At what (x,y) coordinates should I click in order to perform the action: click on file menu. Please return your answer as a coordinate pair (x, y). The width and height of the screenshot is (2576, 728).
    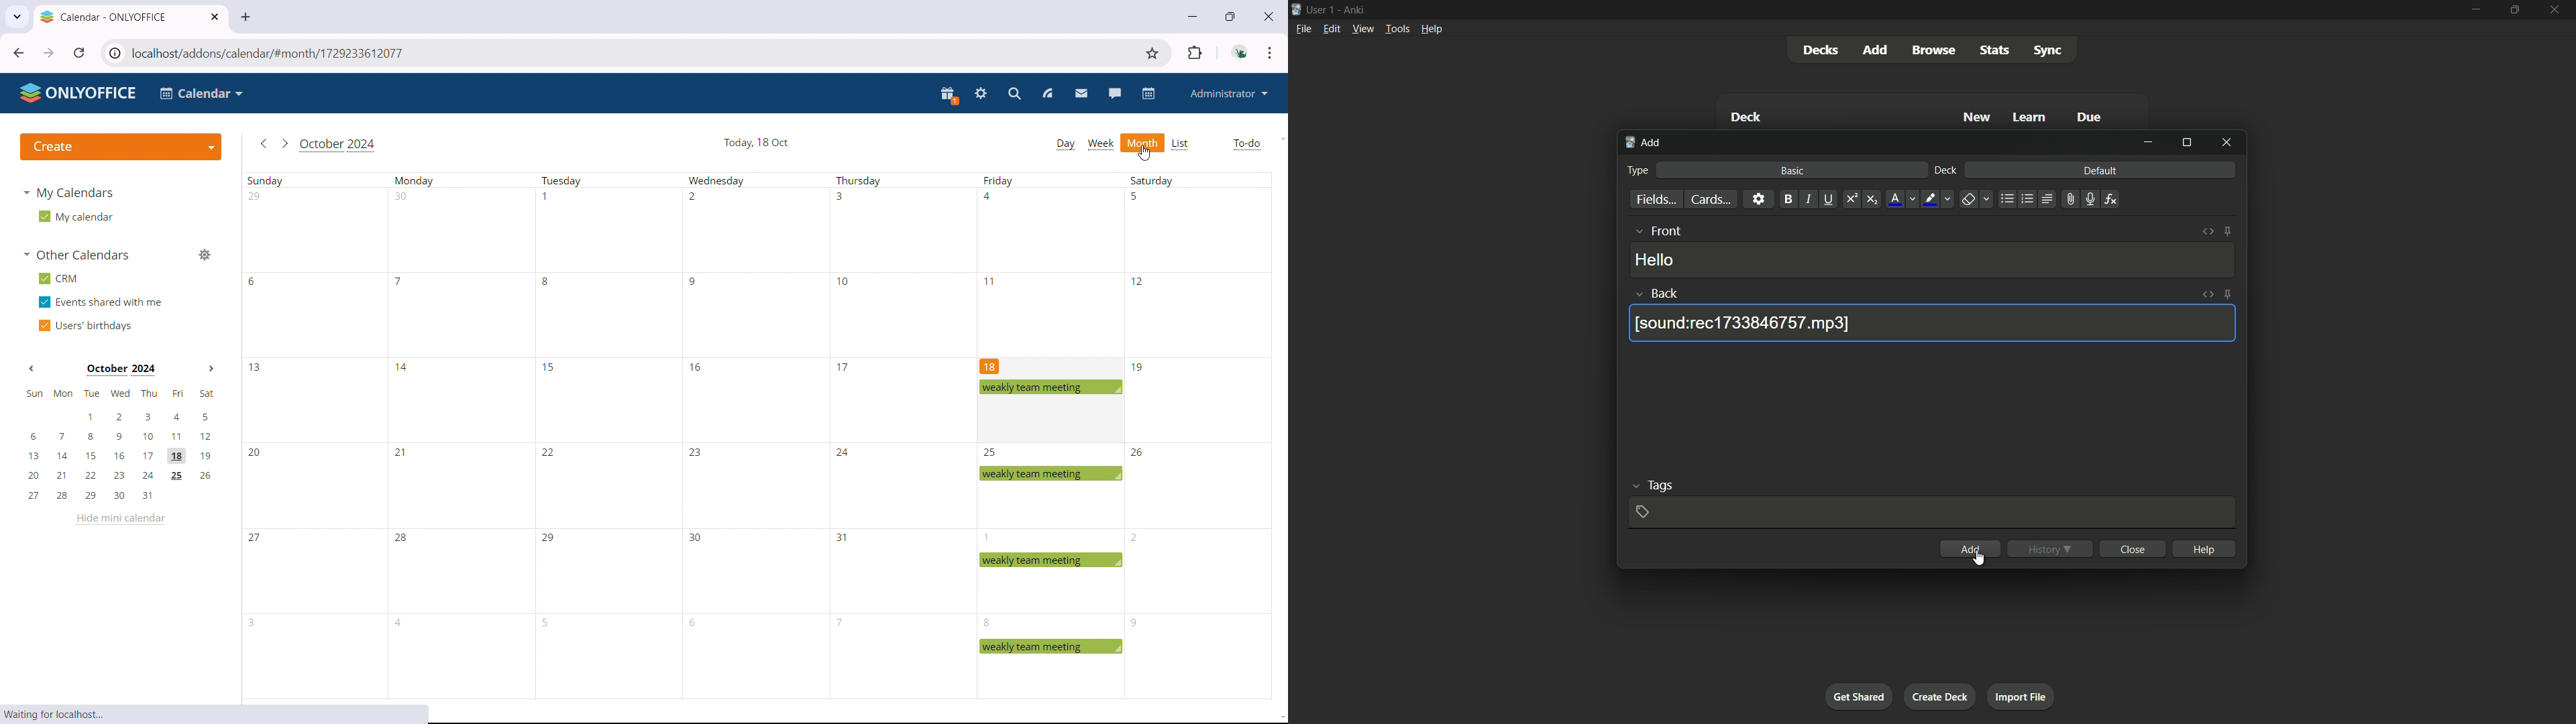
    Looking at the image, I should click on (1304, 29).